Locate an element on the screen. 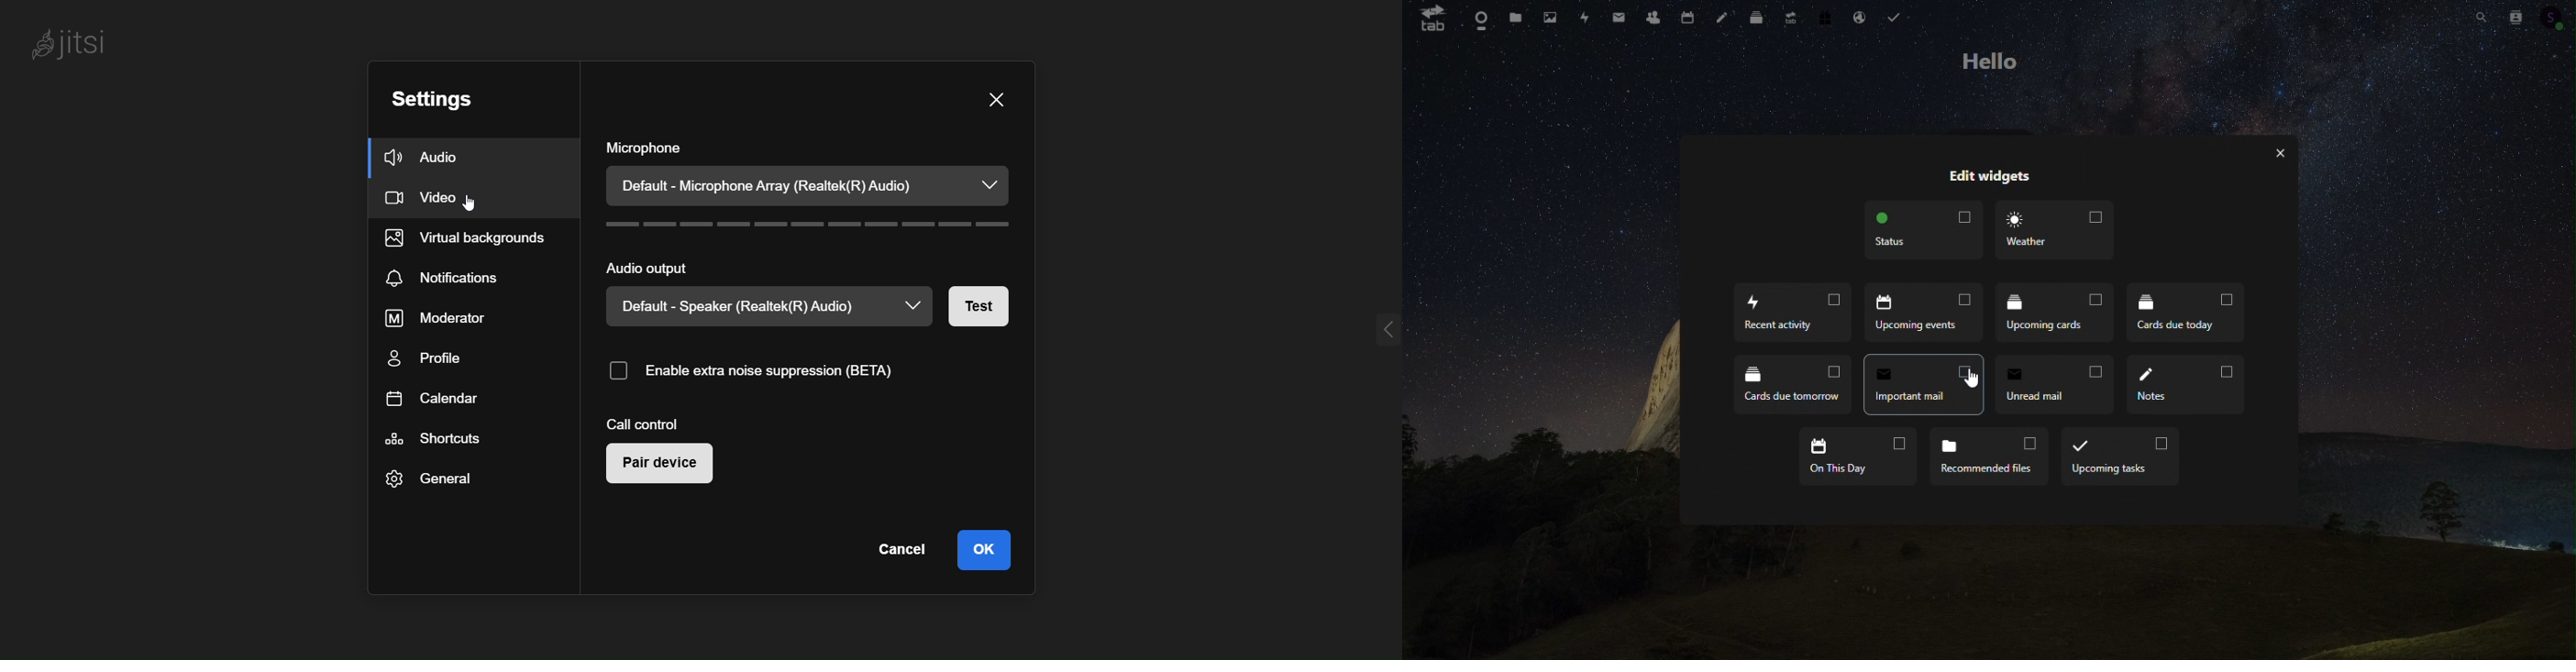 Image resolution: width=2576 pixels, height=672 pixels. status is located at coordinates (1925, 230).